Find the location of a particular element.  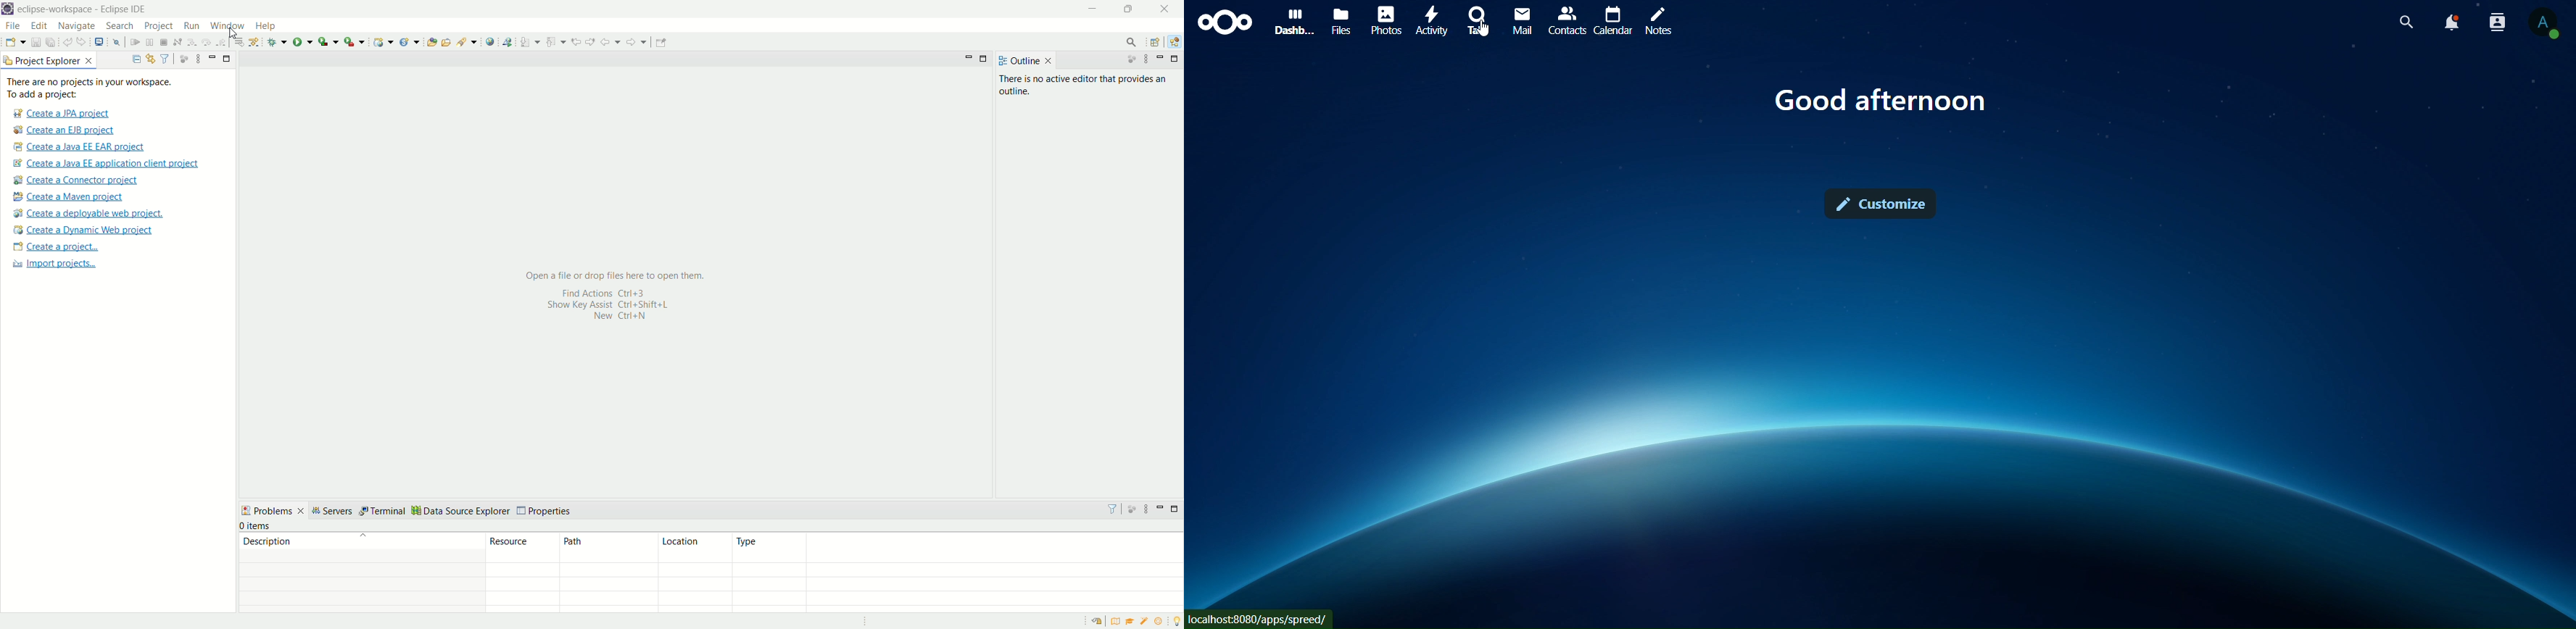

logo is located at coordinates (1226, 22).